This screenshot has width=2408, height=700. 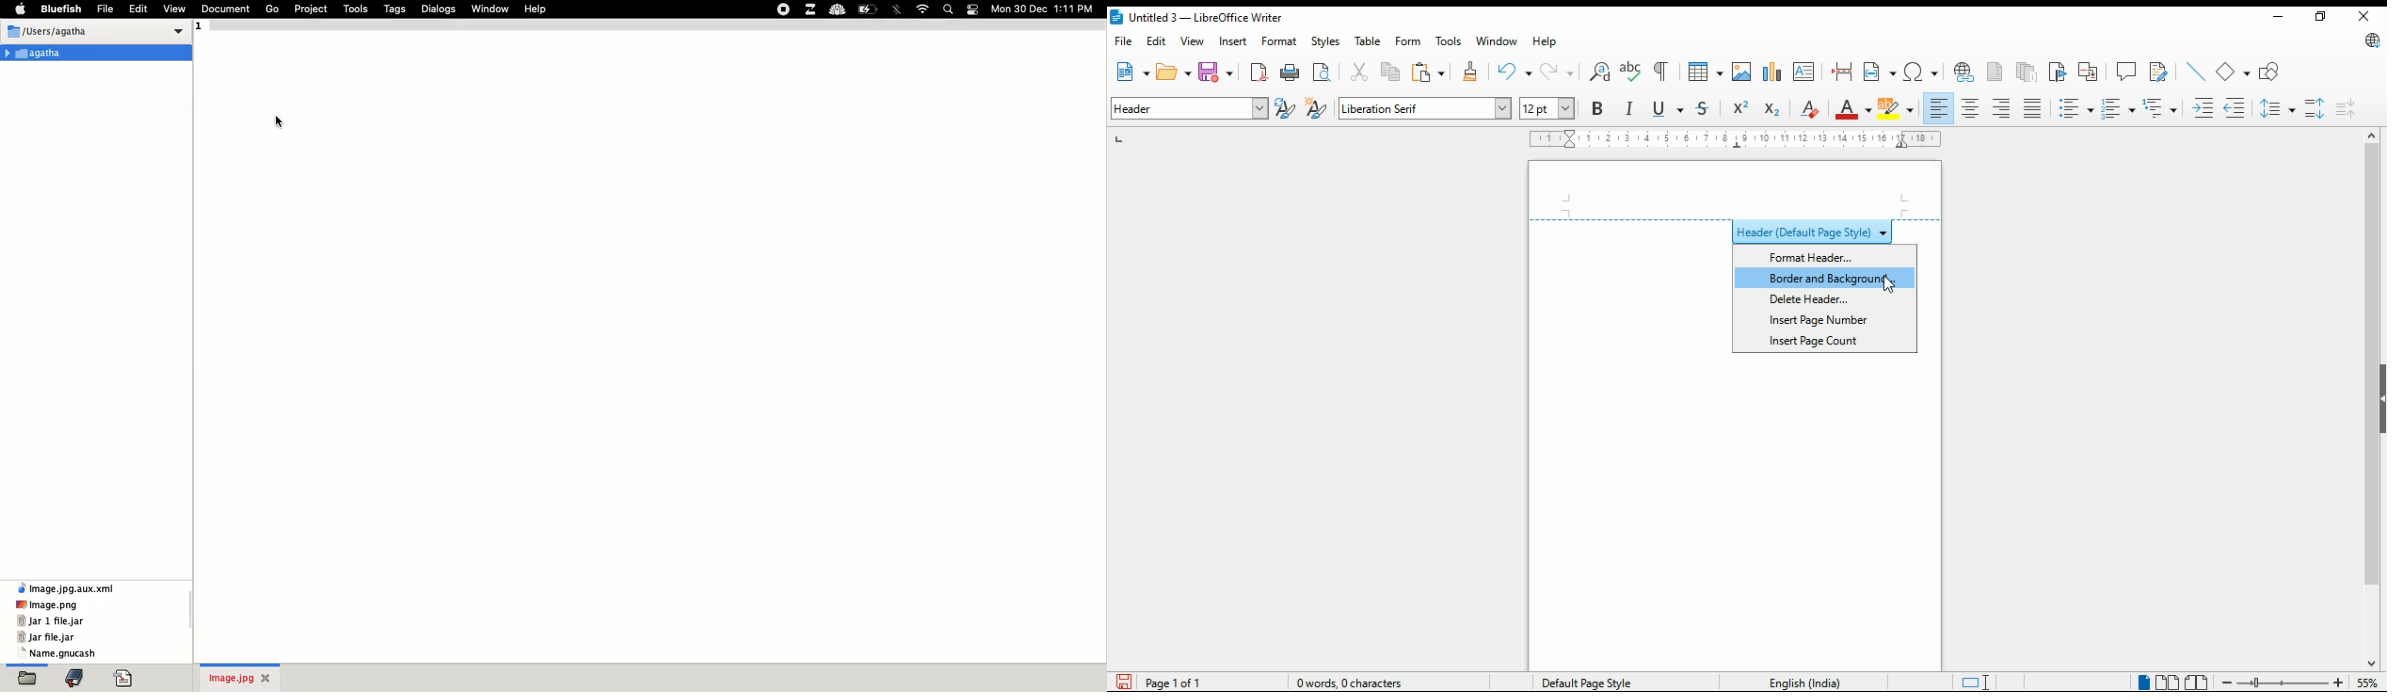 What do you see at coordinates (1965, 72) in the screenshot?
I see `insert hyperlink` at bounding box center [1965, 72].